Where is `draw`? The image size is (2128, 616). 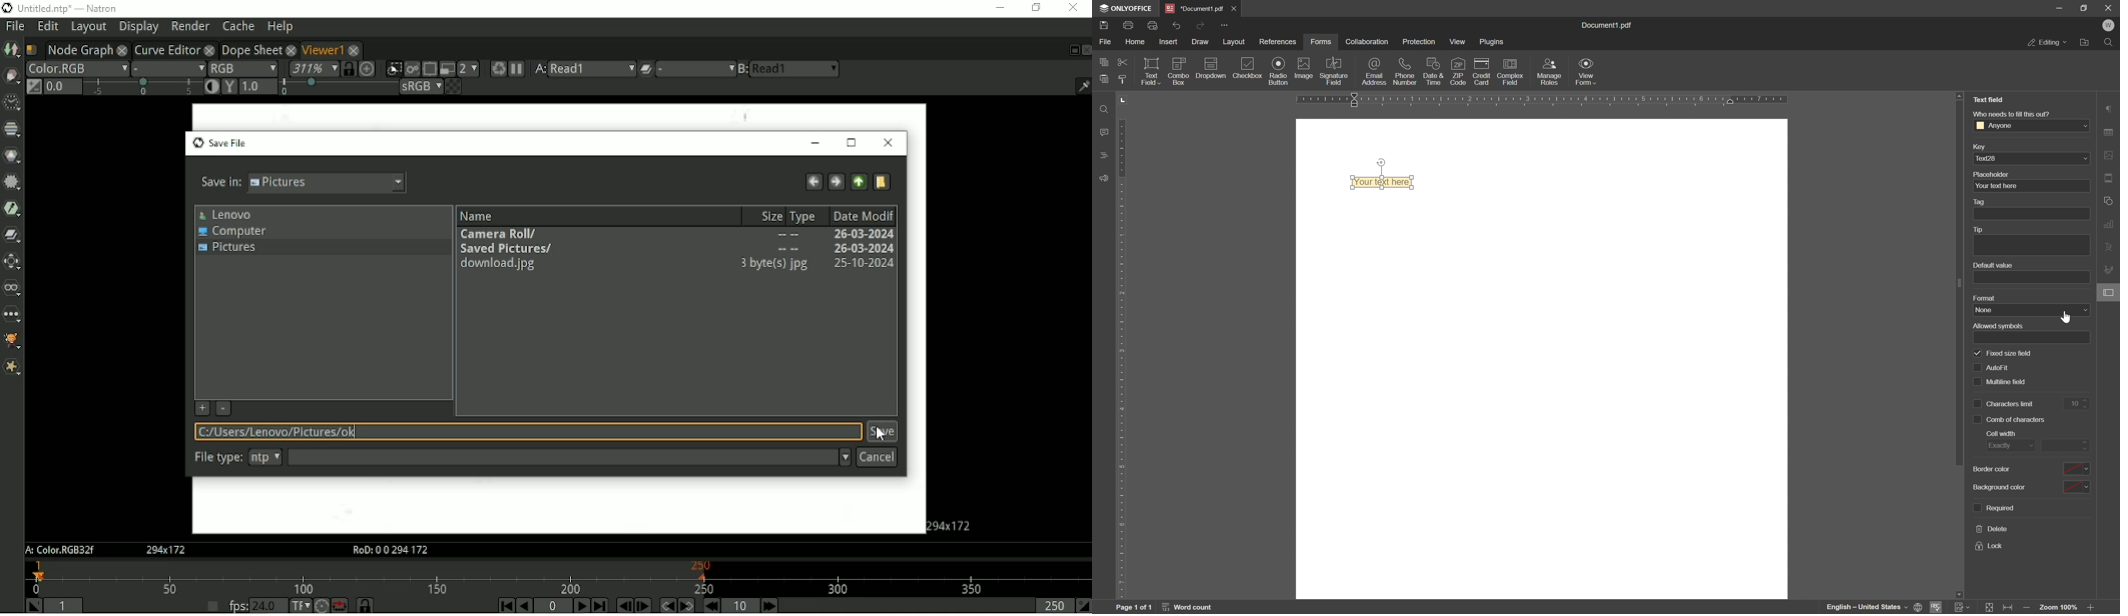 draw is located at coordinates (1200, 41).